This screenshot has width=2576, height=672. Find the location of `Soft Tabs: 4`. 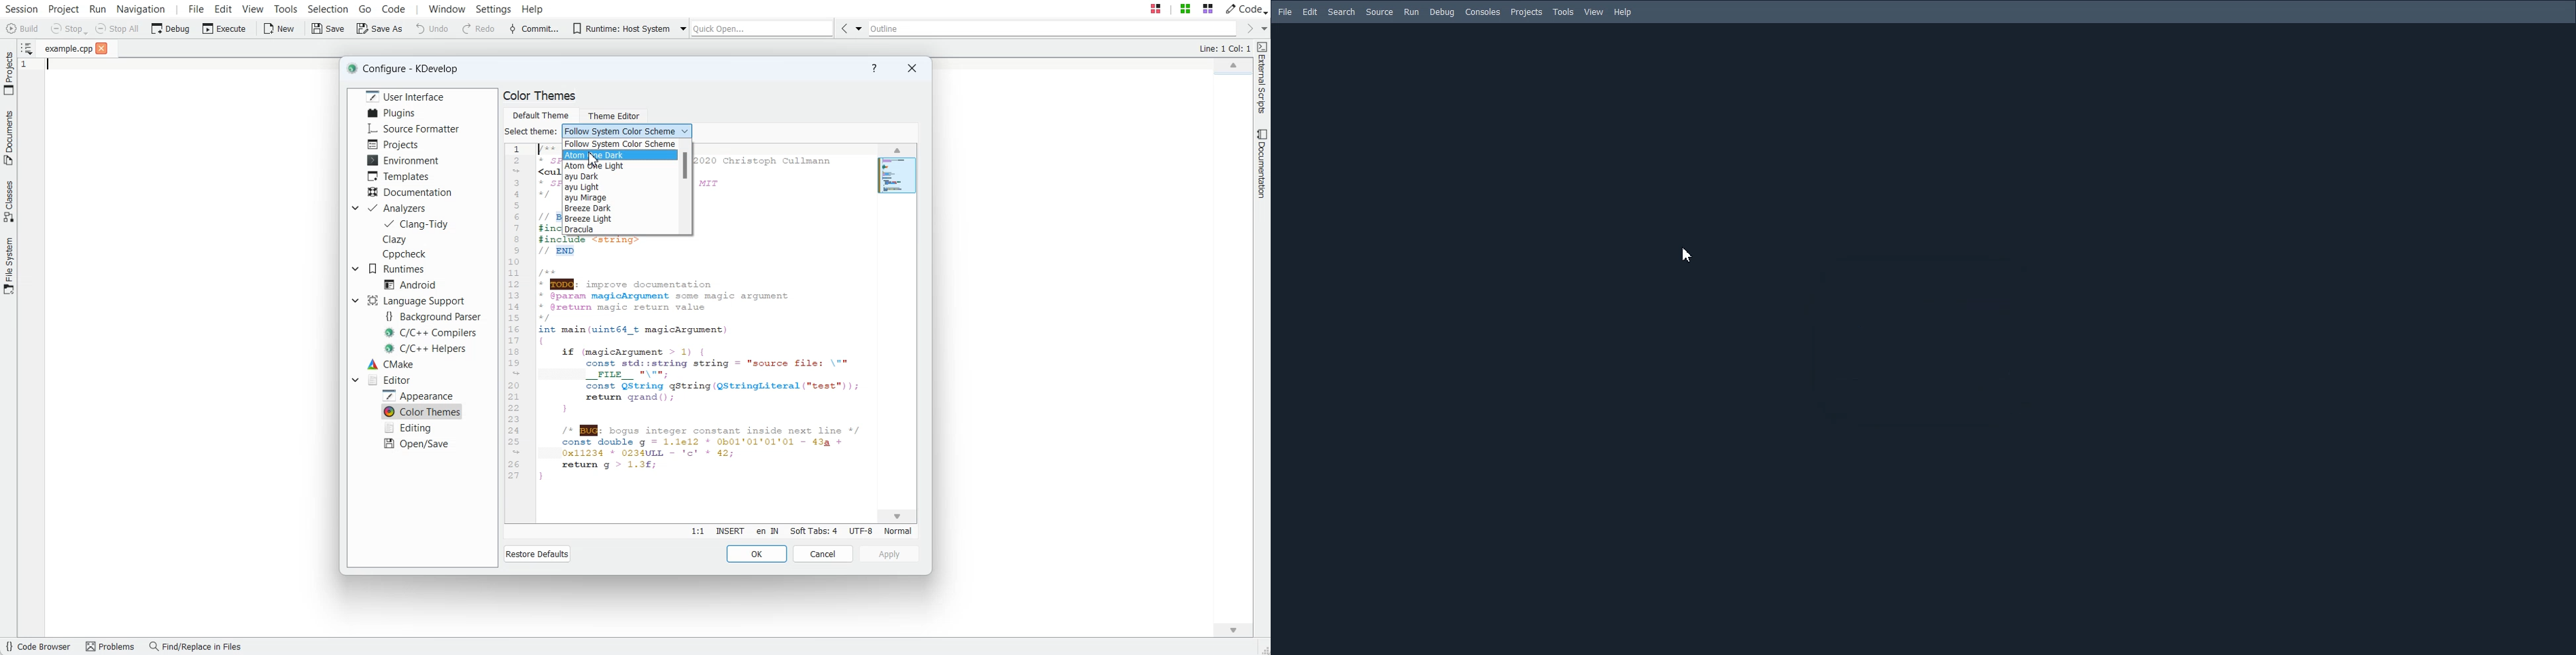

Soft Tabs: 4 is located at coordinates (814, 531).